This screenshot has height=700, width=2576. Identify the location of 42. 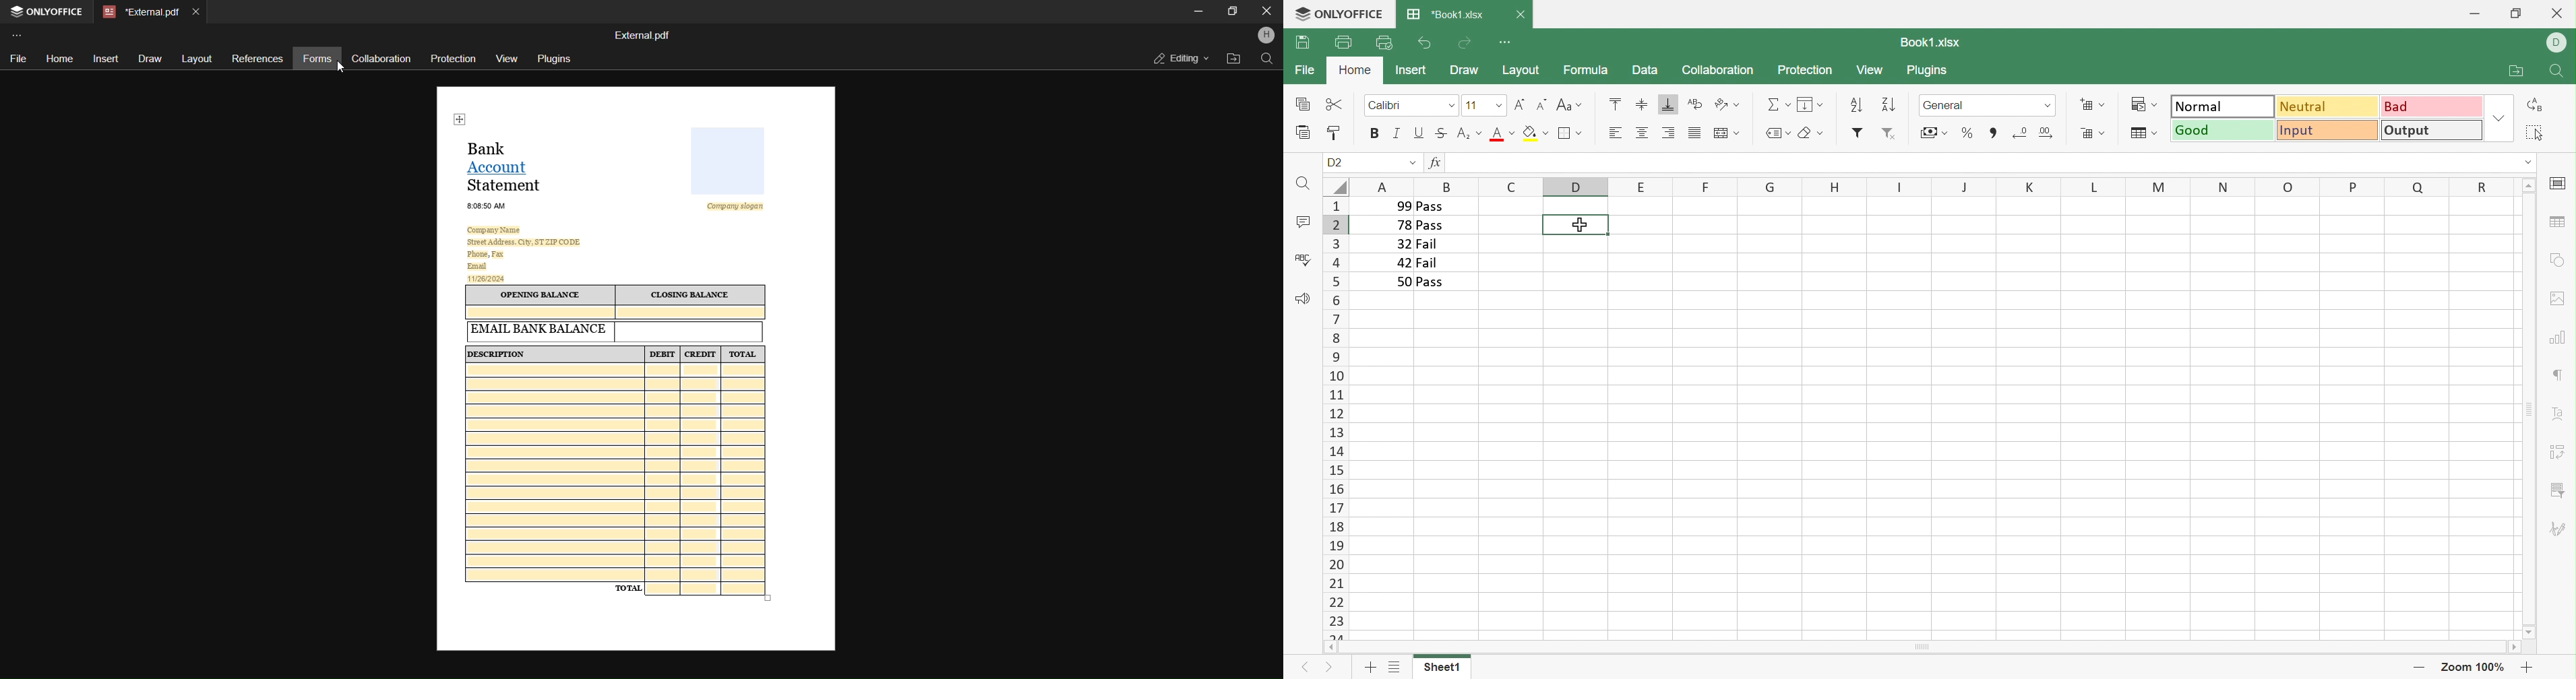
(1404, 263).